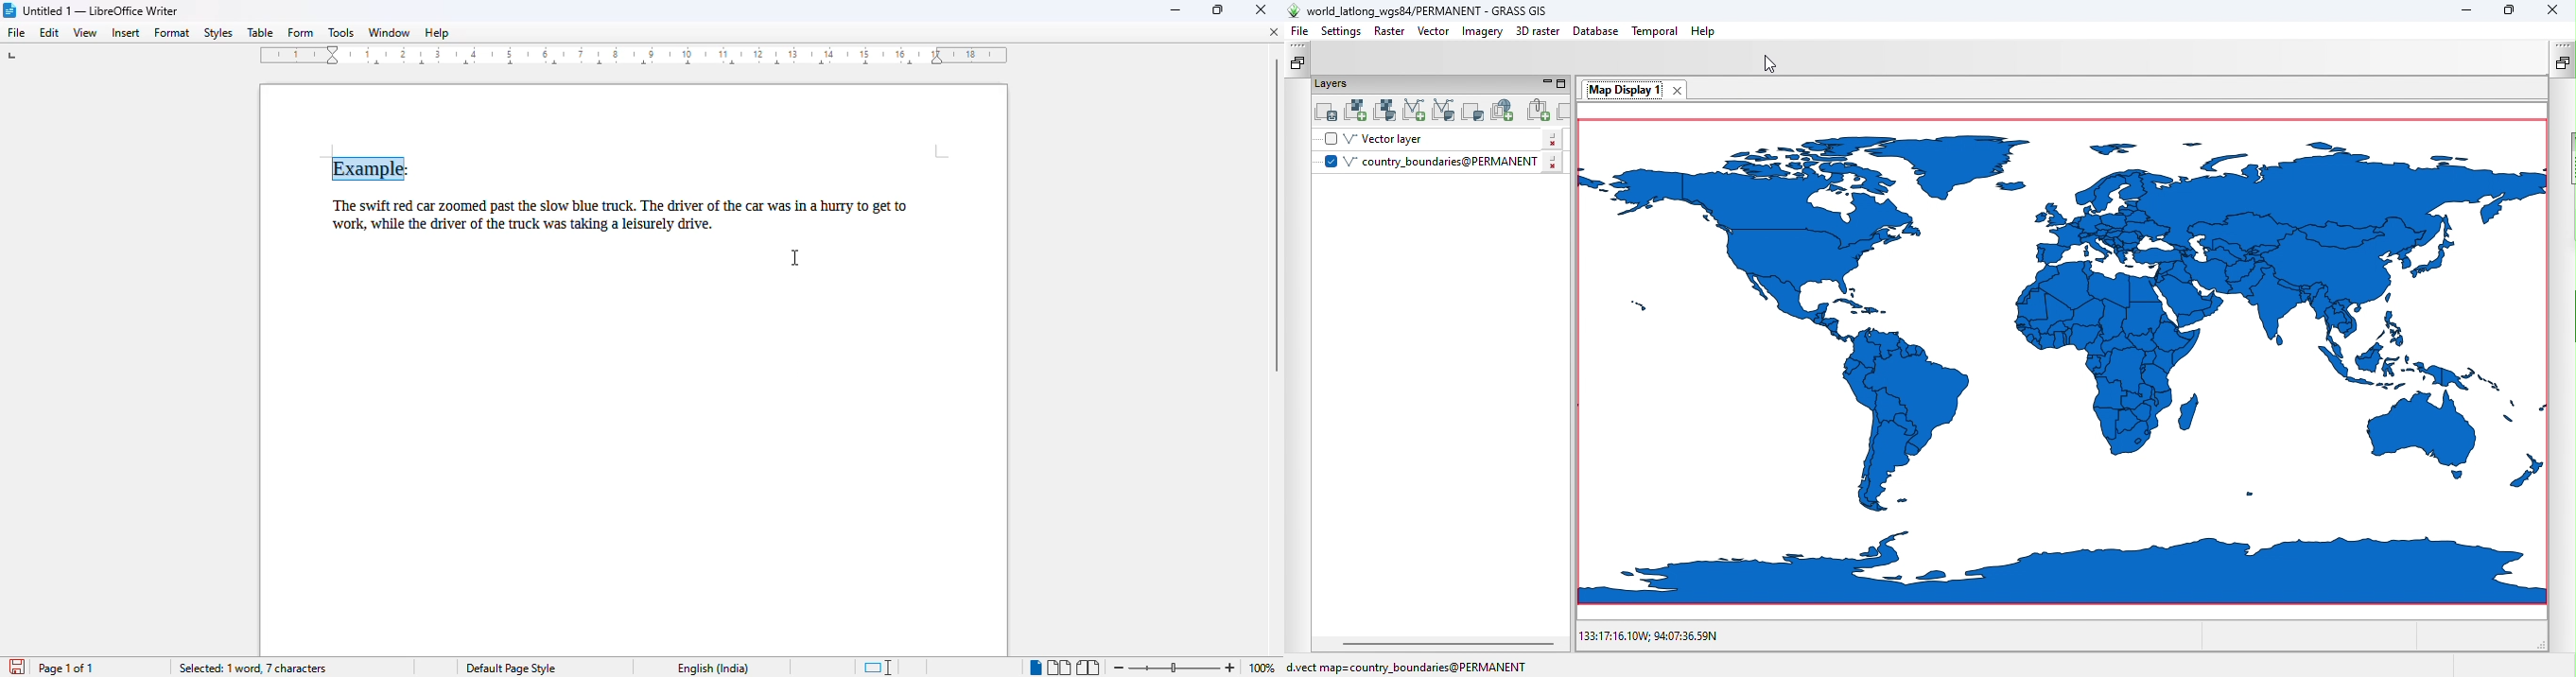 The image size is (2576, 700). I want to click on Default page style, so click(511, 669).